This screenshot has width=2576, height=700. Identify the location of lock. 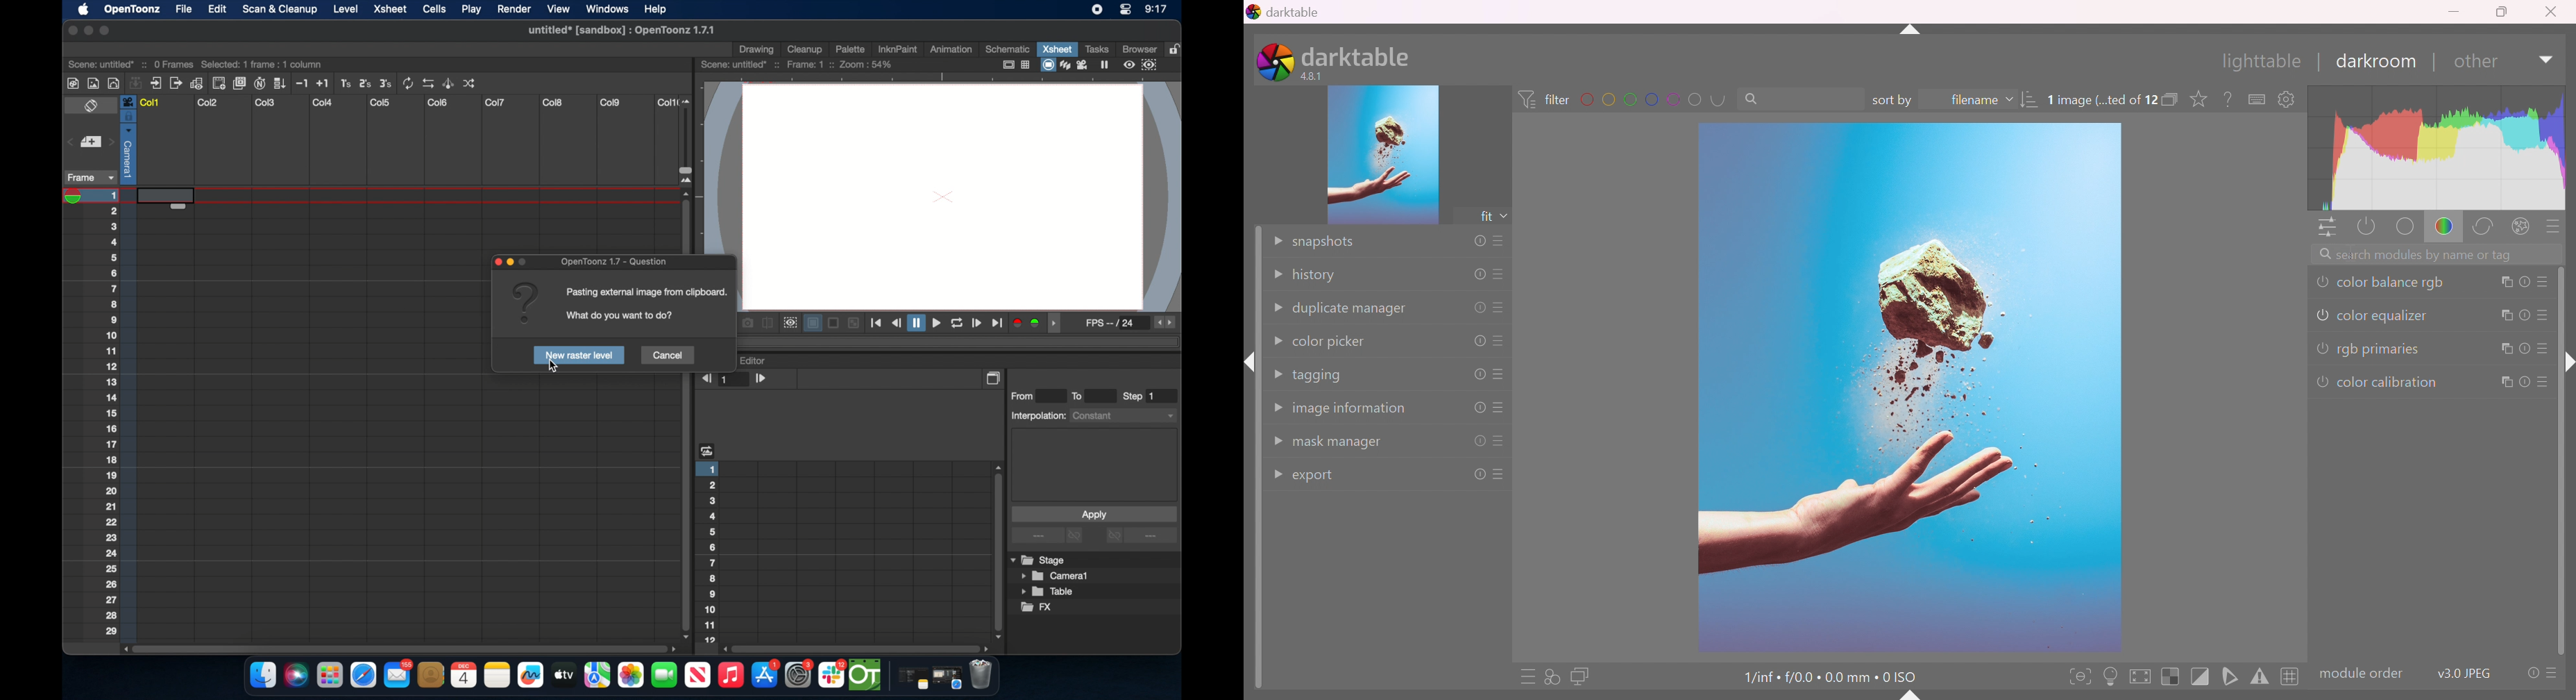
(1176, 48).